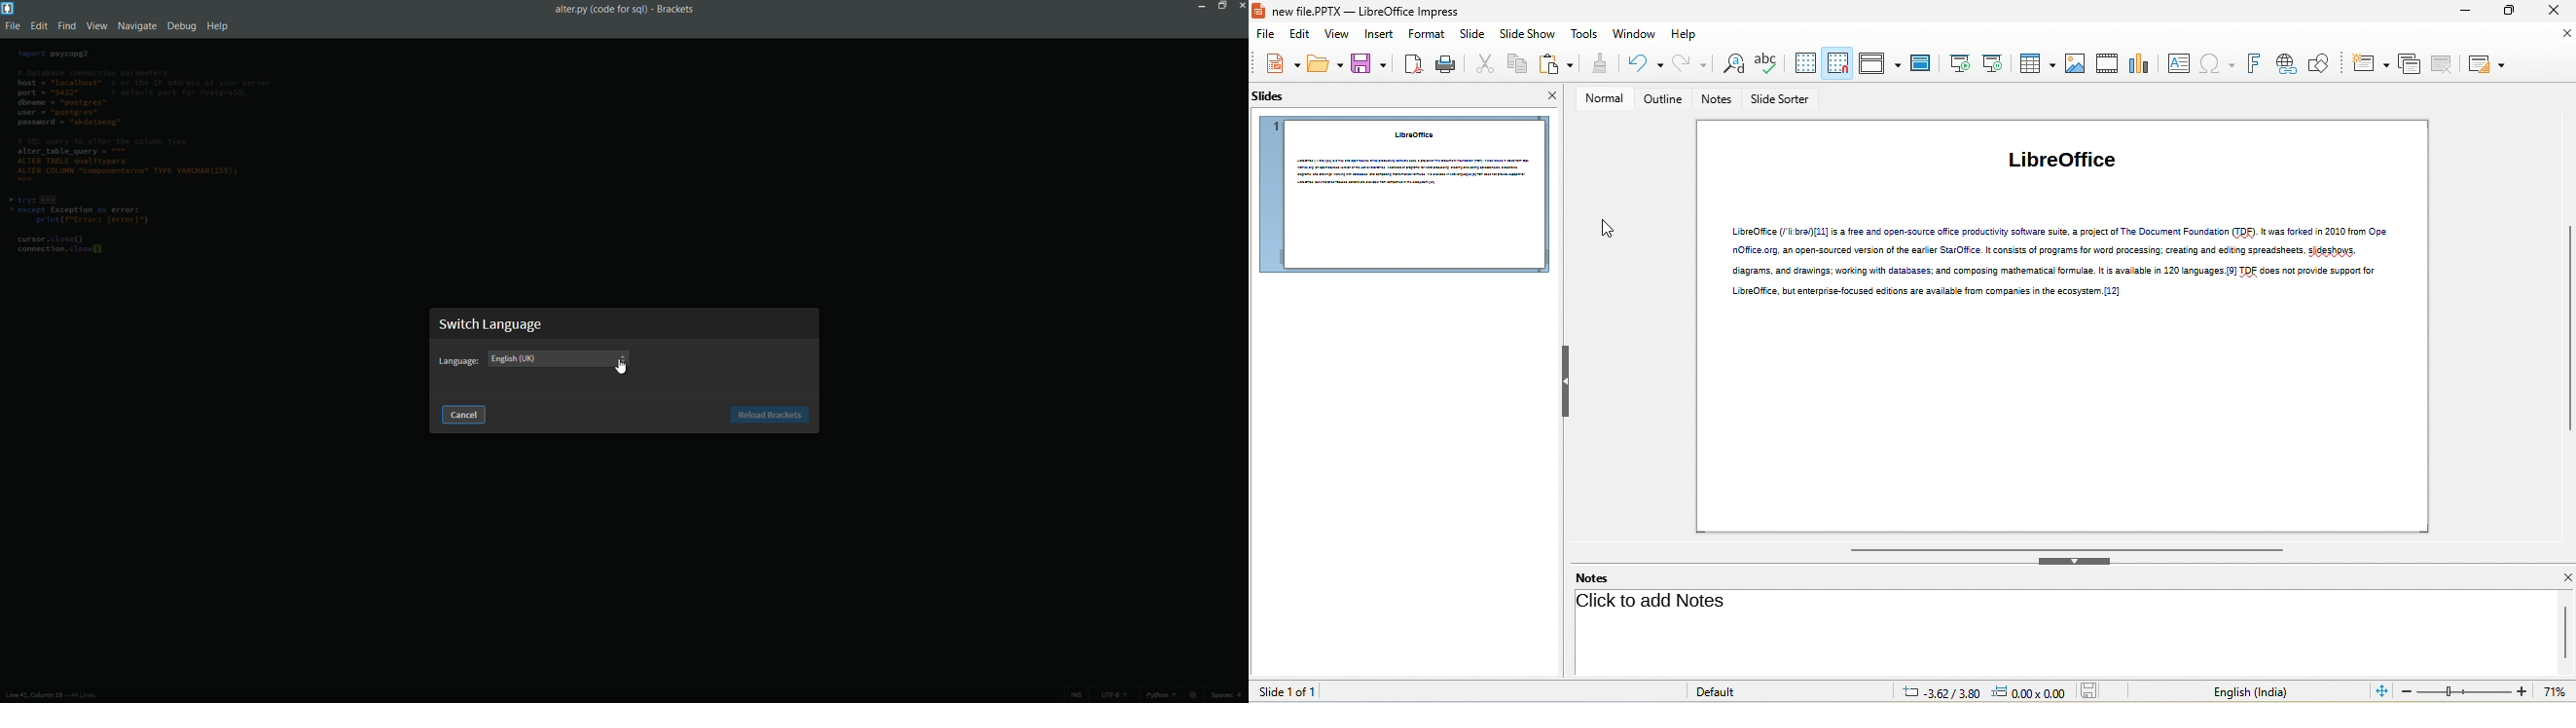 This screenshot has height=728, width=2576. I want to click on edit menu, so click(38, 25).